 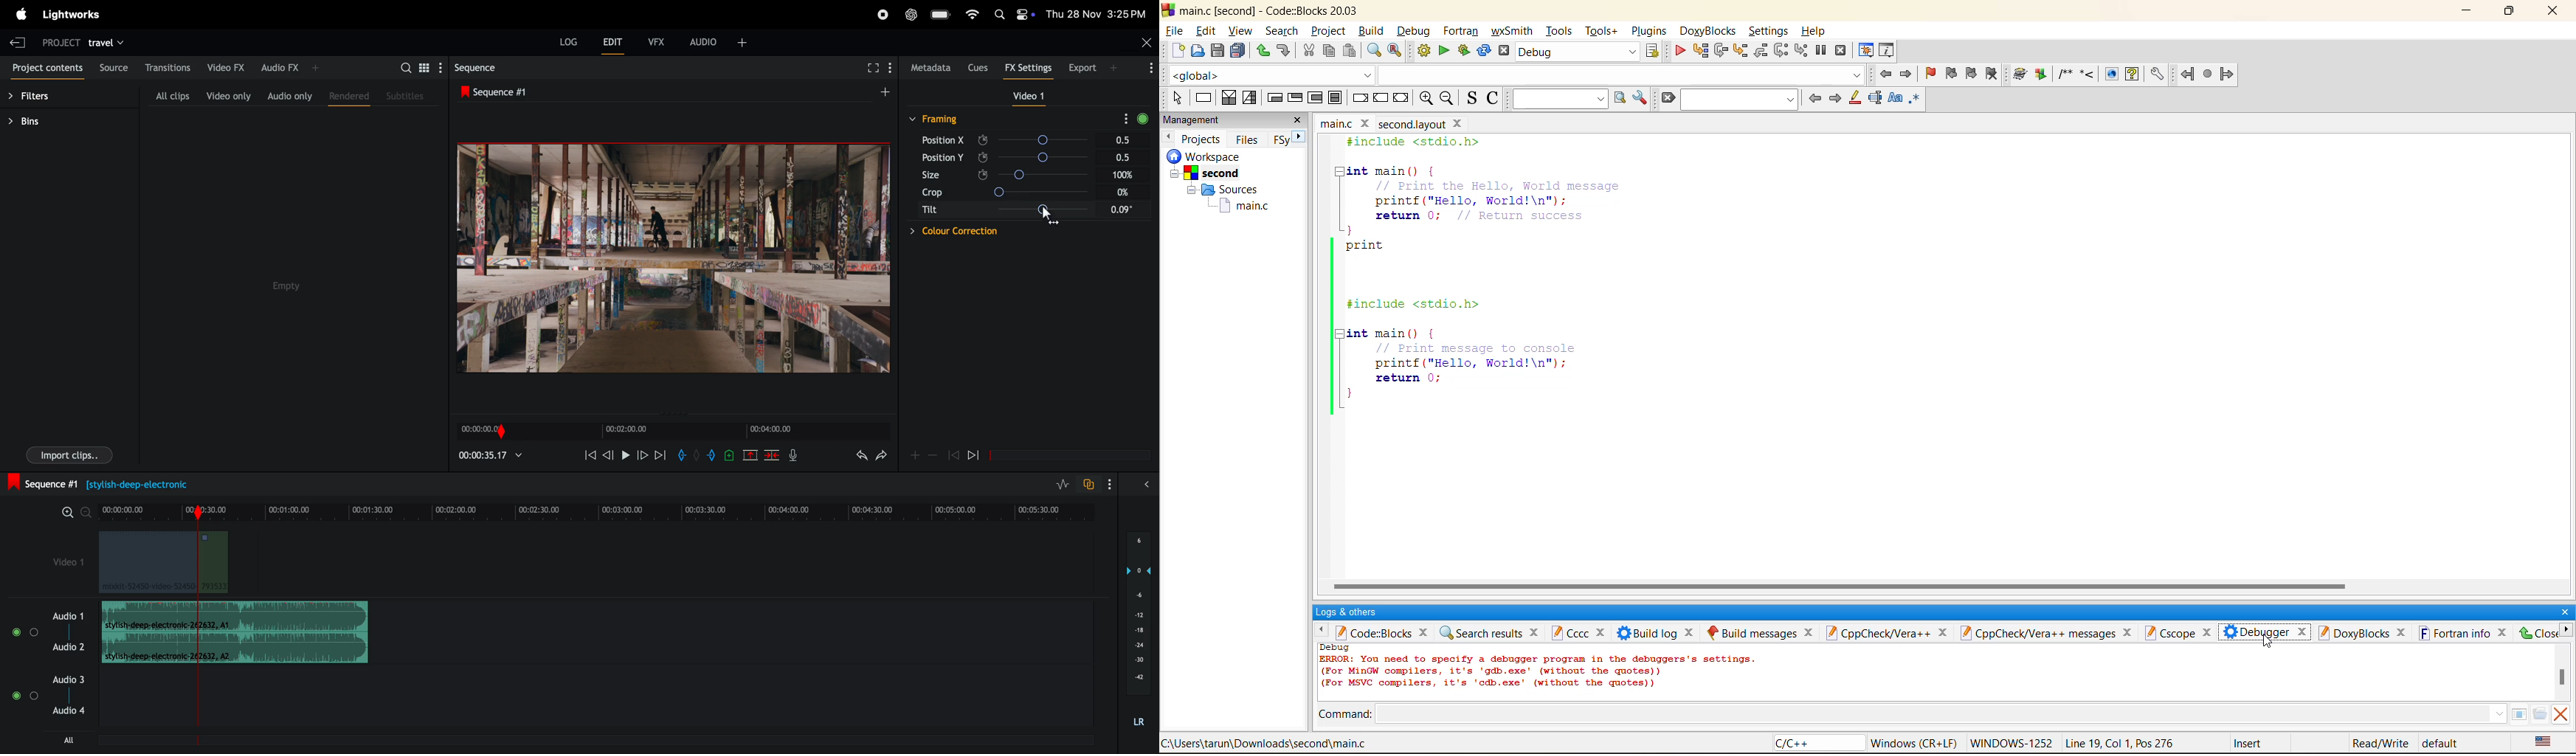 I want to click on add, so click(x=890, y=95).